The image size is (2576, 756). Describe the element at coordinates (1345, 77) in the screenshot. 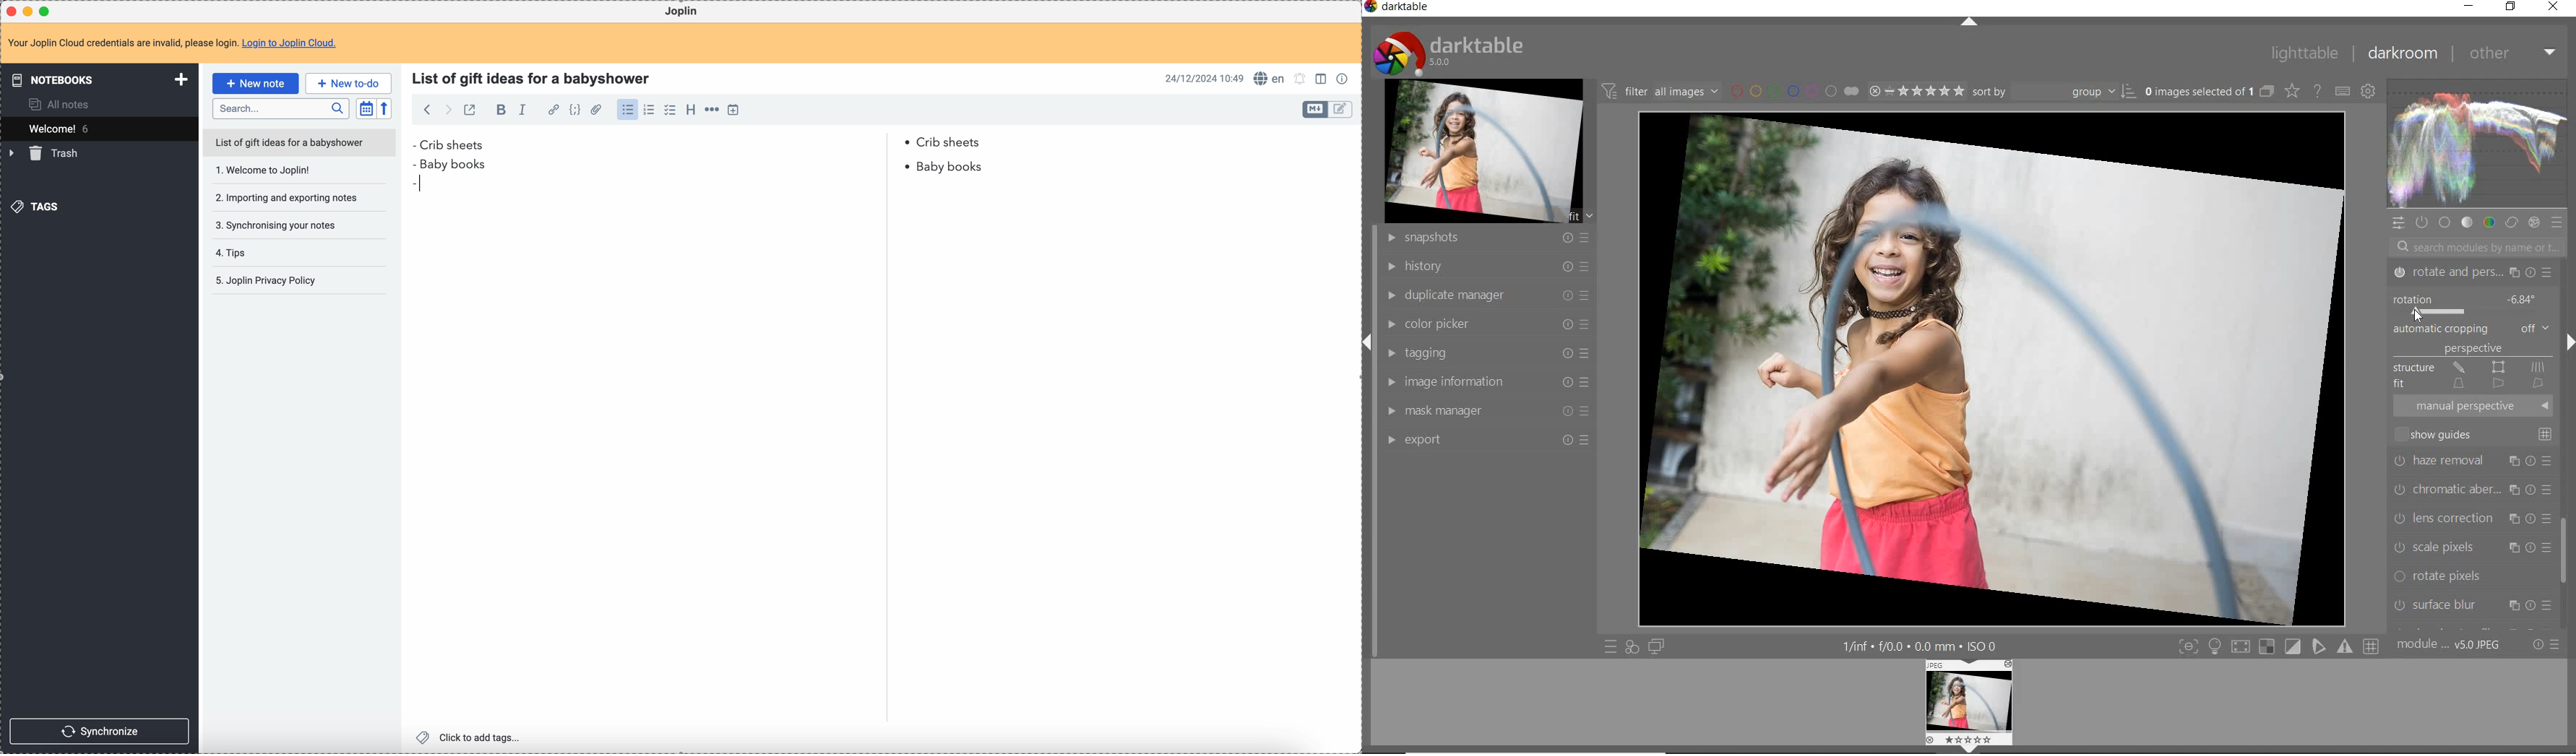

I see `note properties` at that location.